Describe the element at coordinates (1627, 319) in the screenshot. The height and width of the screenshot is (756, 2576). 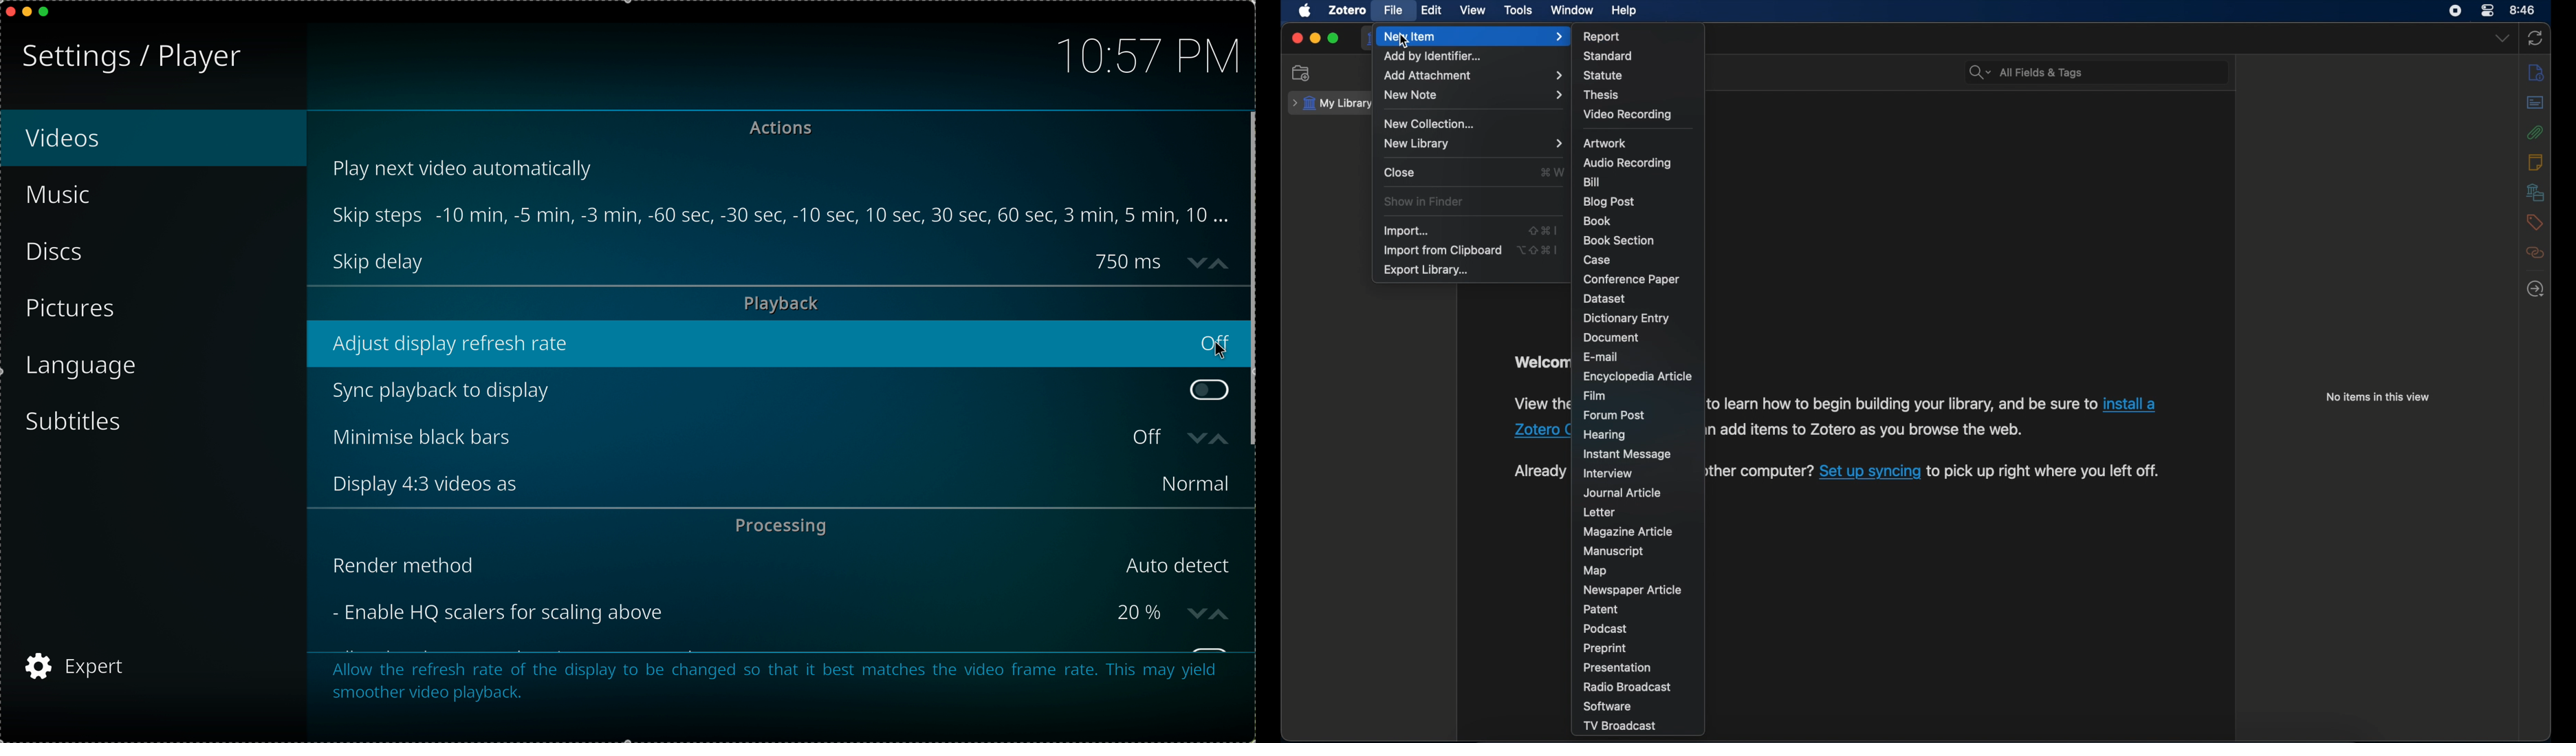
I see `dictionary entry` at that location.